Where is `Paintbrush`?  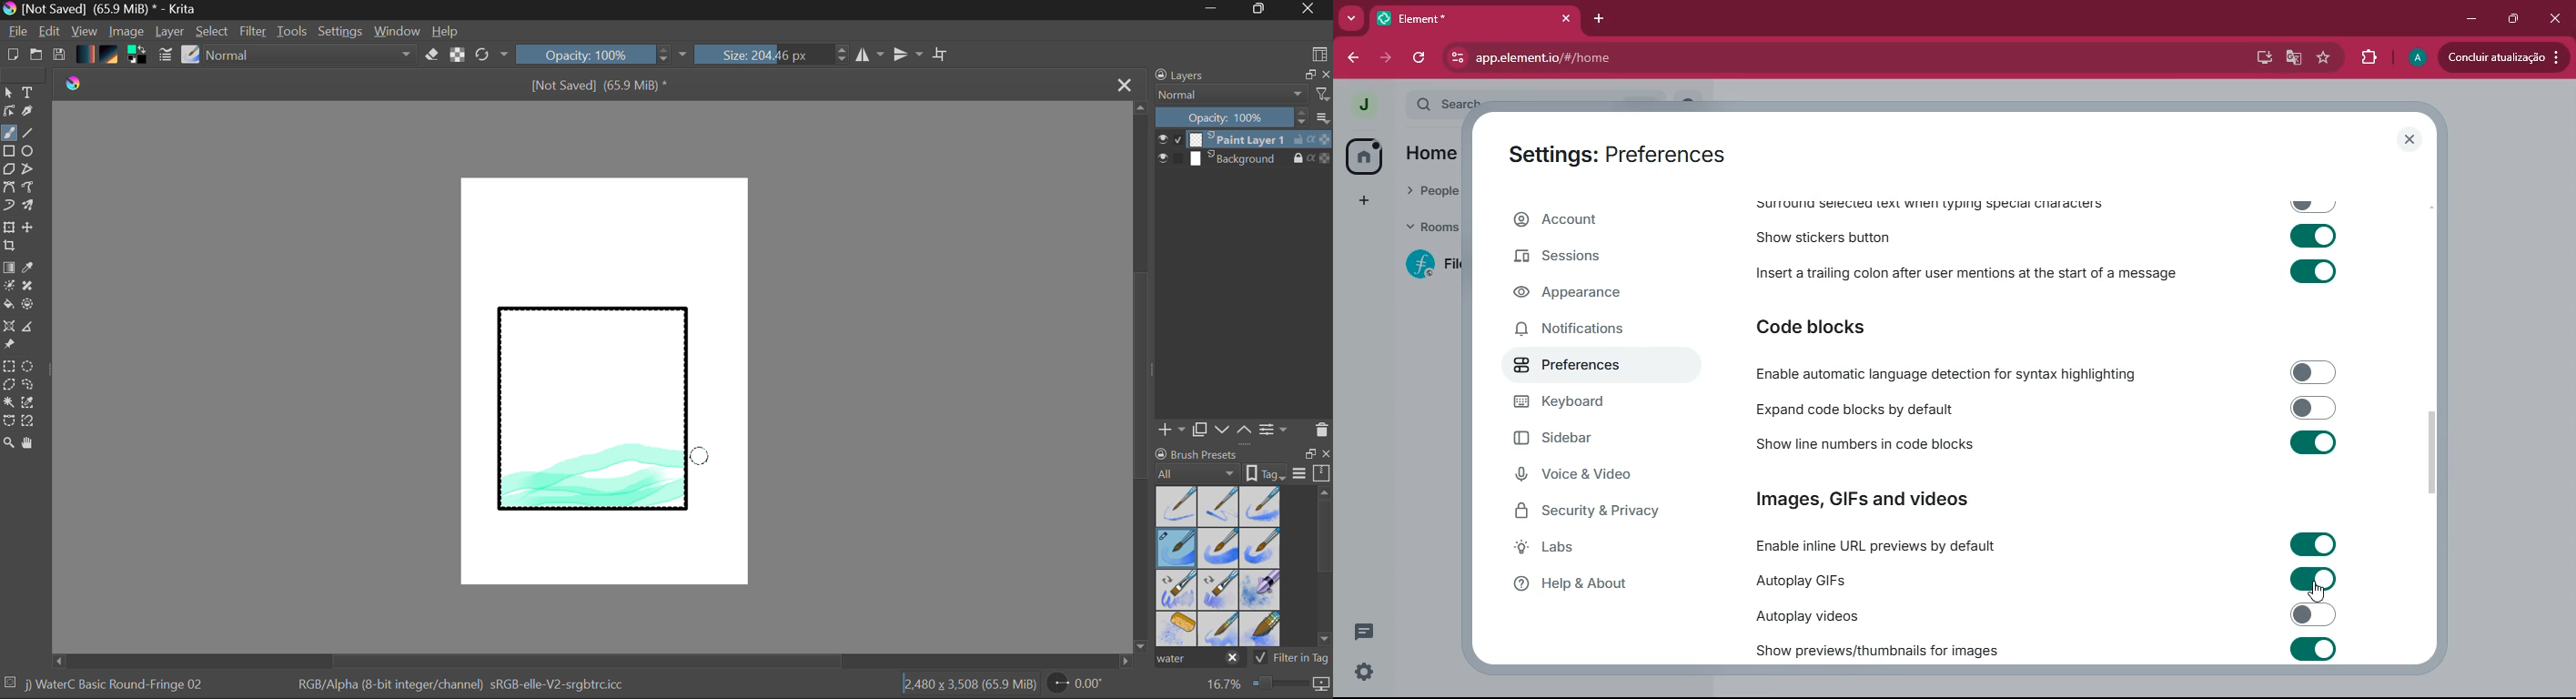
Paintbrush is located at coordinates (8, 134).